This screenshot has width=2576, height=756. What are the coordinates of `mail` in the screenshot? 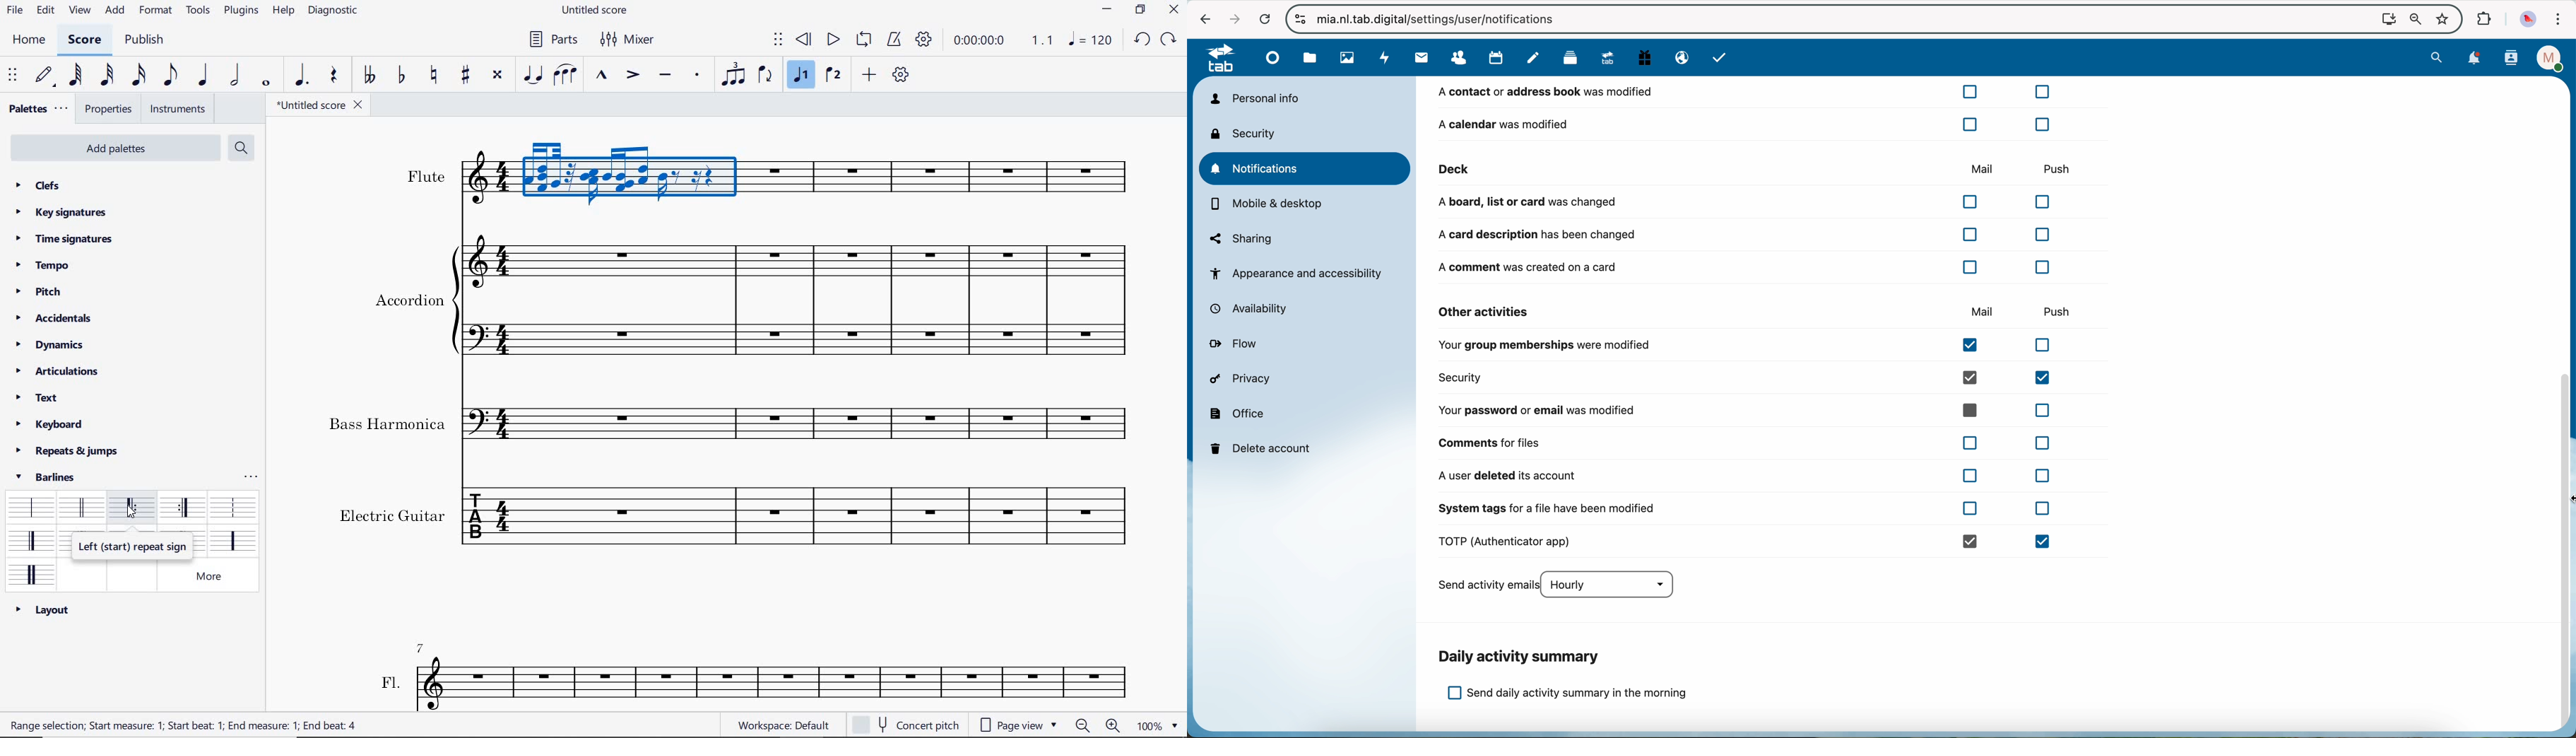 It's located at (1420, 58).